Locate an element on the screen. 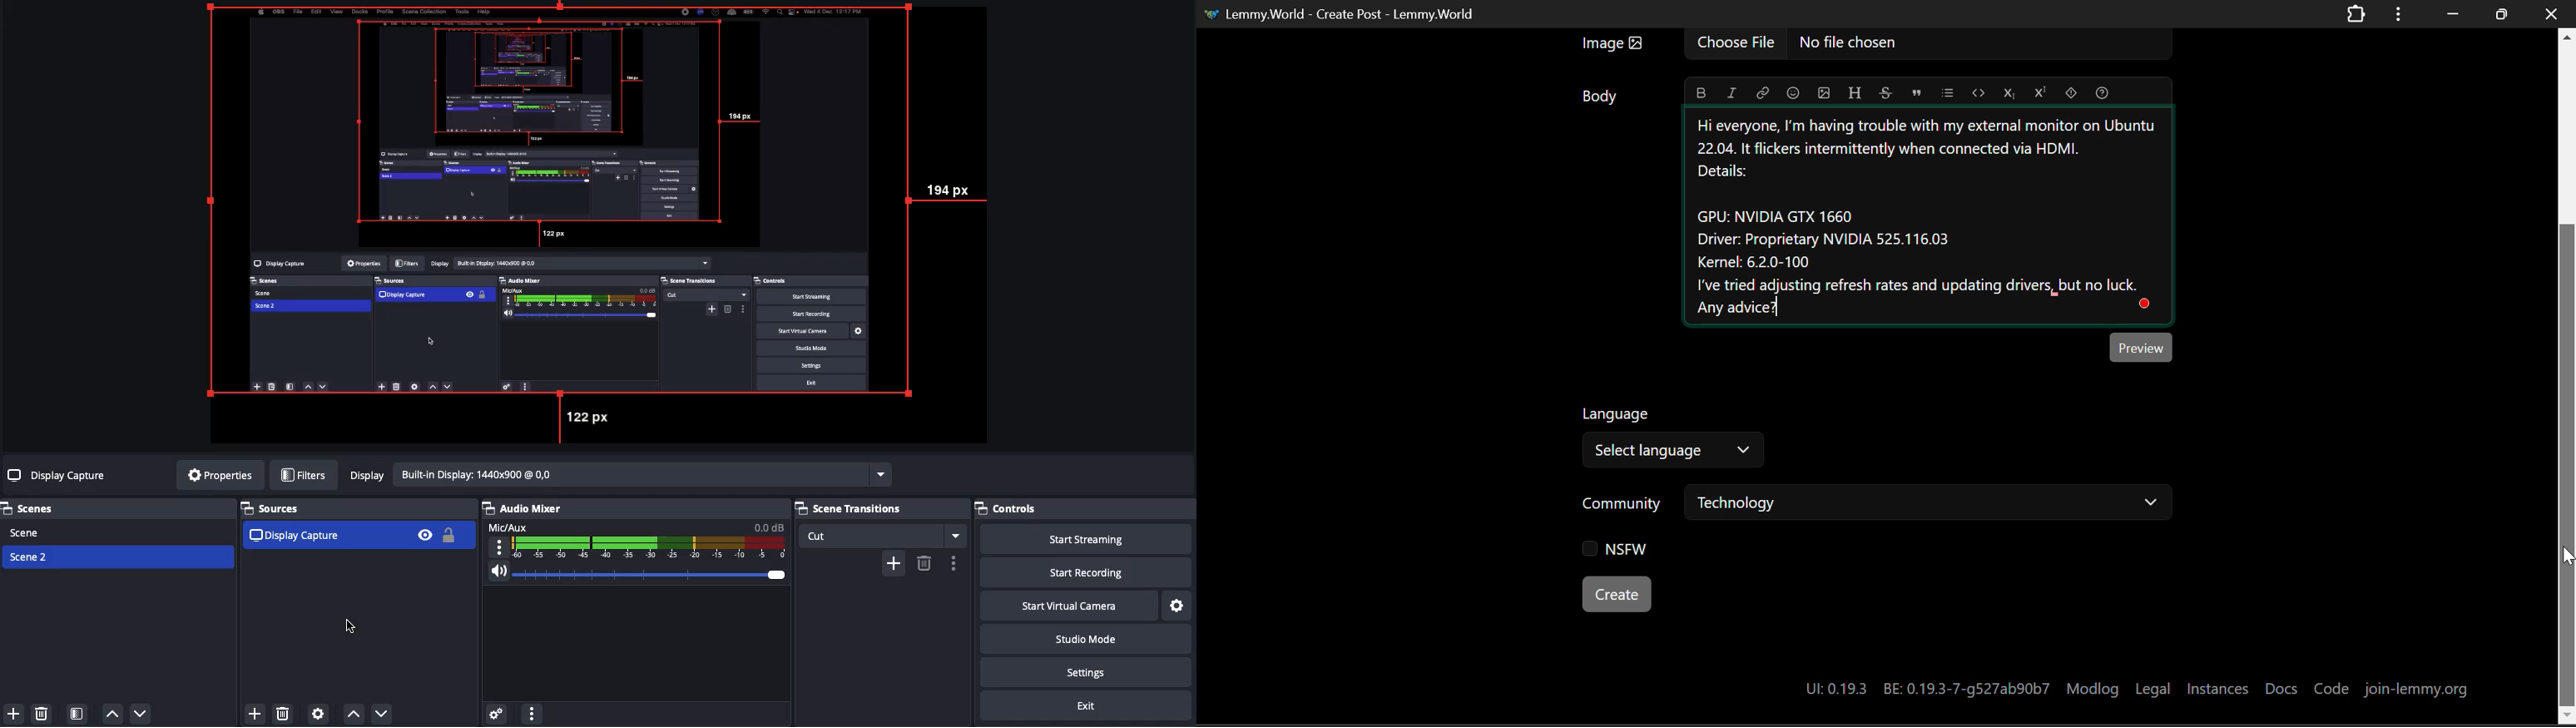  Pasted is located at coordinates (600, 212).